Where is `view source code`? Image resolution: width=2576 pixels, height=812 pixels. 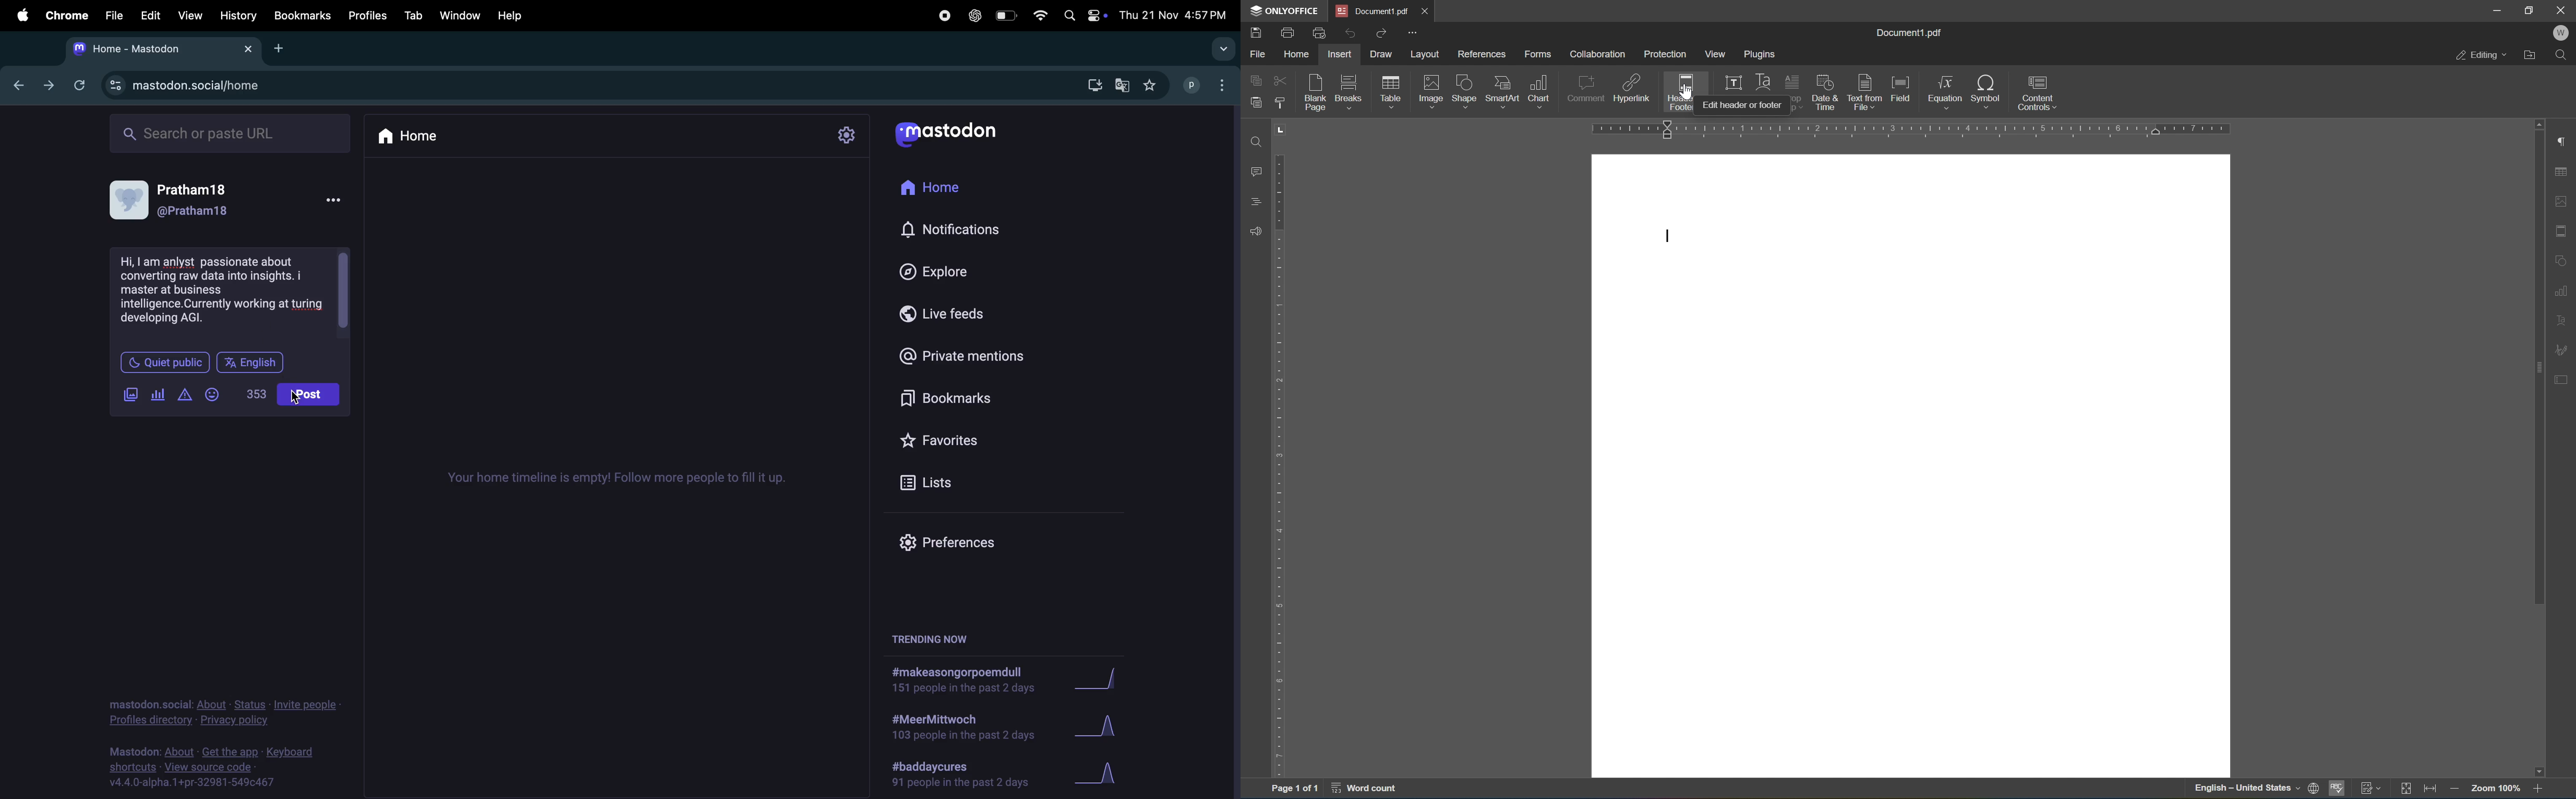
view source code is located at coordinates (208, 769).